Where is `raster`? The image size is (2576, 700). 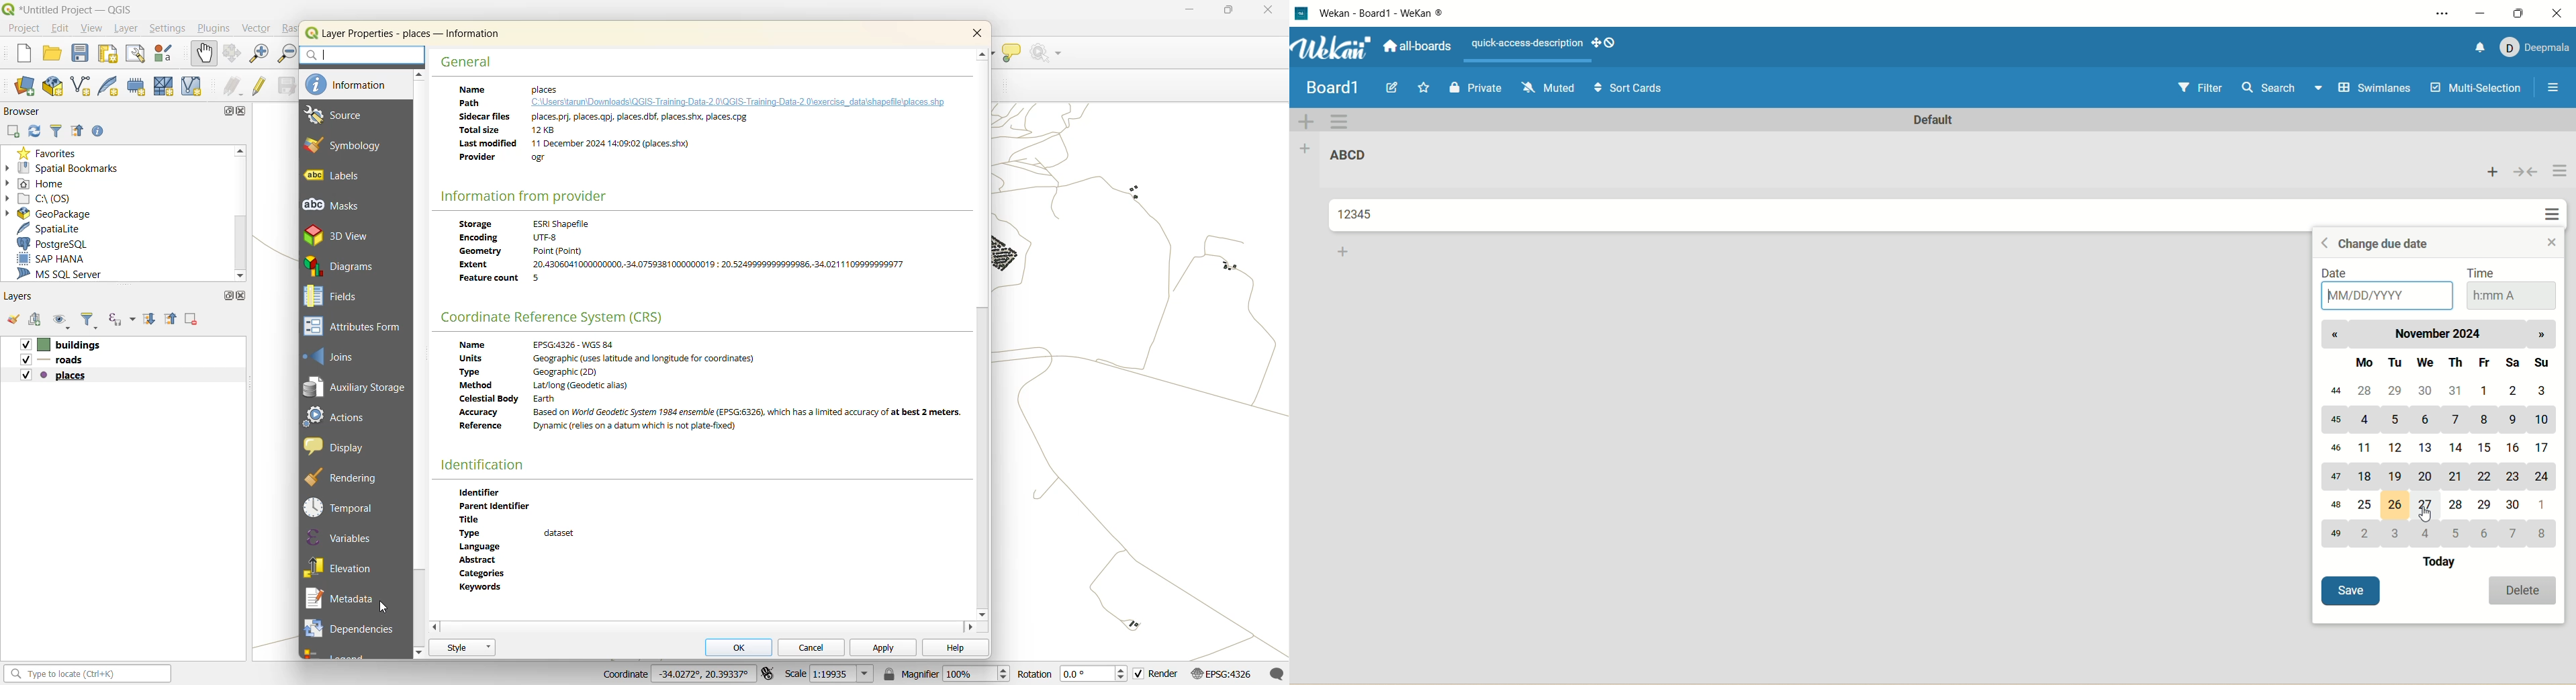 raster is located at coordinates (292, 28).